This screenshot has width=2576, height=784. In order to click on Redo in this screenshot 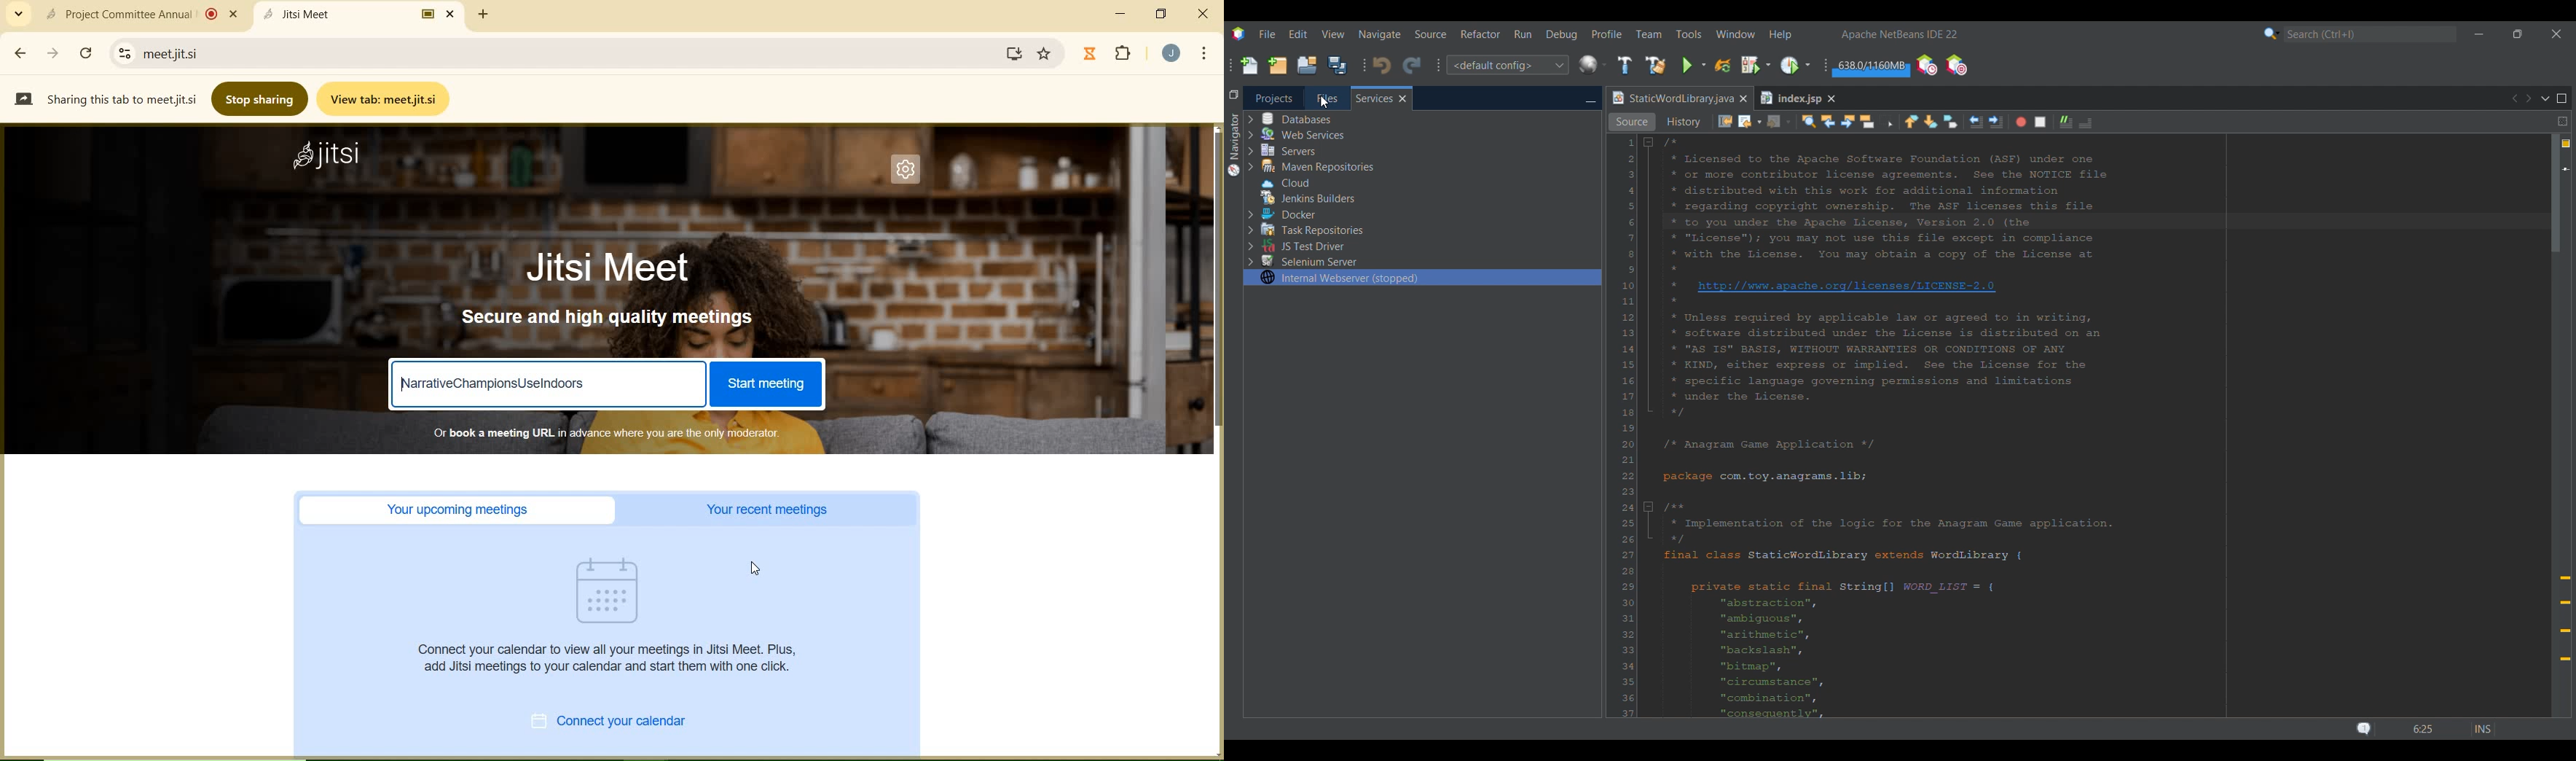, I will do `click(1412, 66)`.